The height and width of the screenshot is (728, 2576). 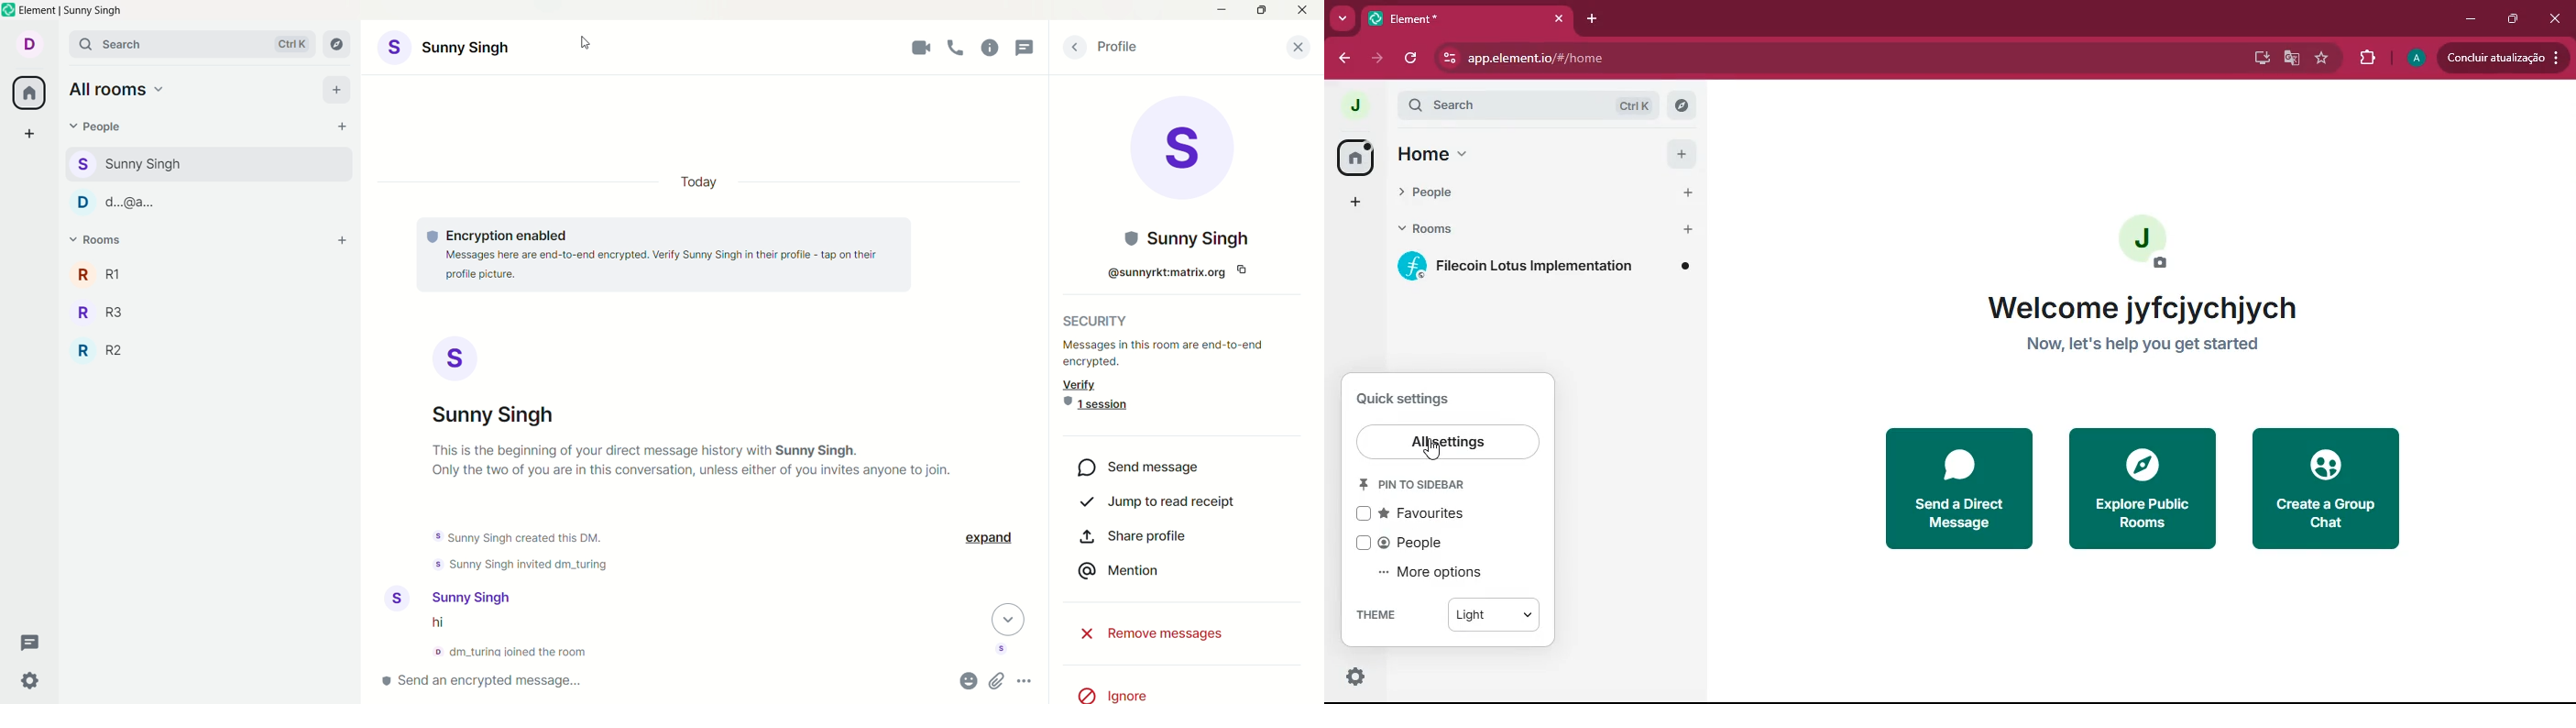 I want to click on share profile, so click(x=1133, y=537).